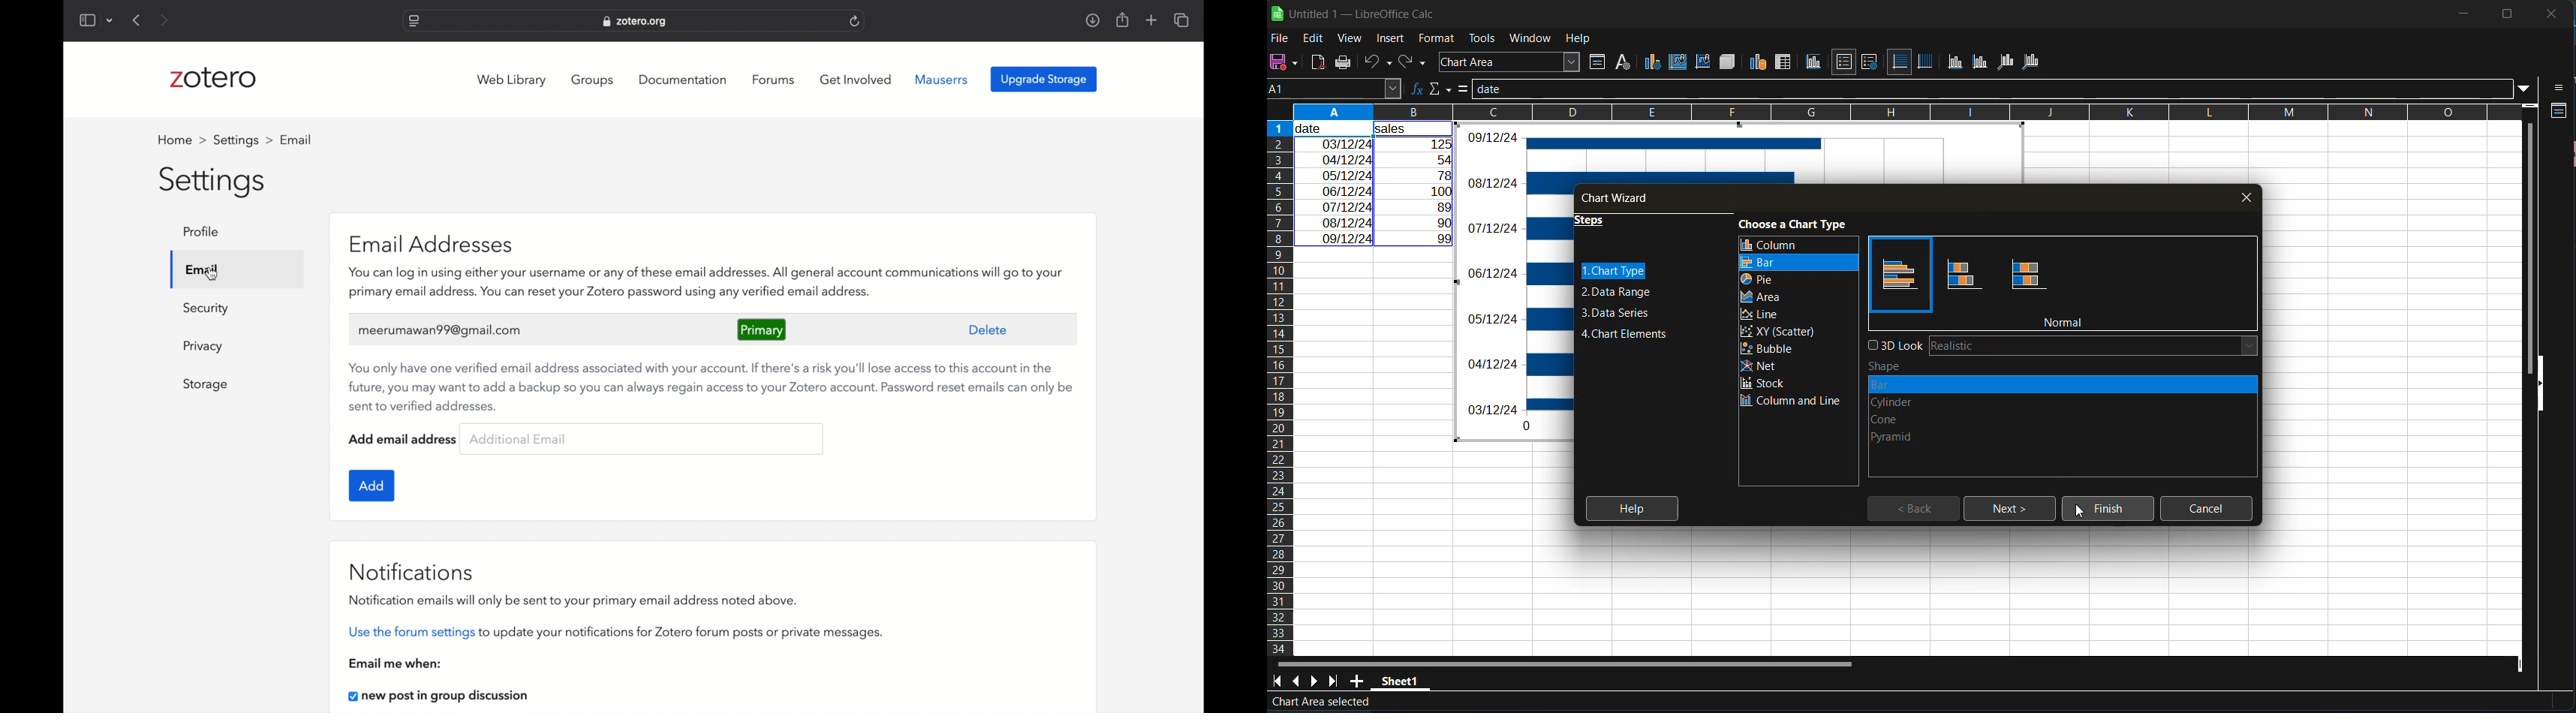 The height and width of the screenshot is (728, 2576). Describe the element at coordinates (1595, 63) in the screenshot. I see `format selection` at that location.